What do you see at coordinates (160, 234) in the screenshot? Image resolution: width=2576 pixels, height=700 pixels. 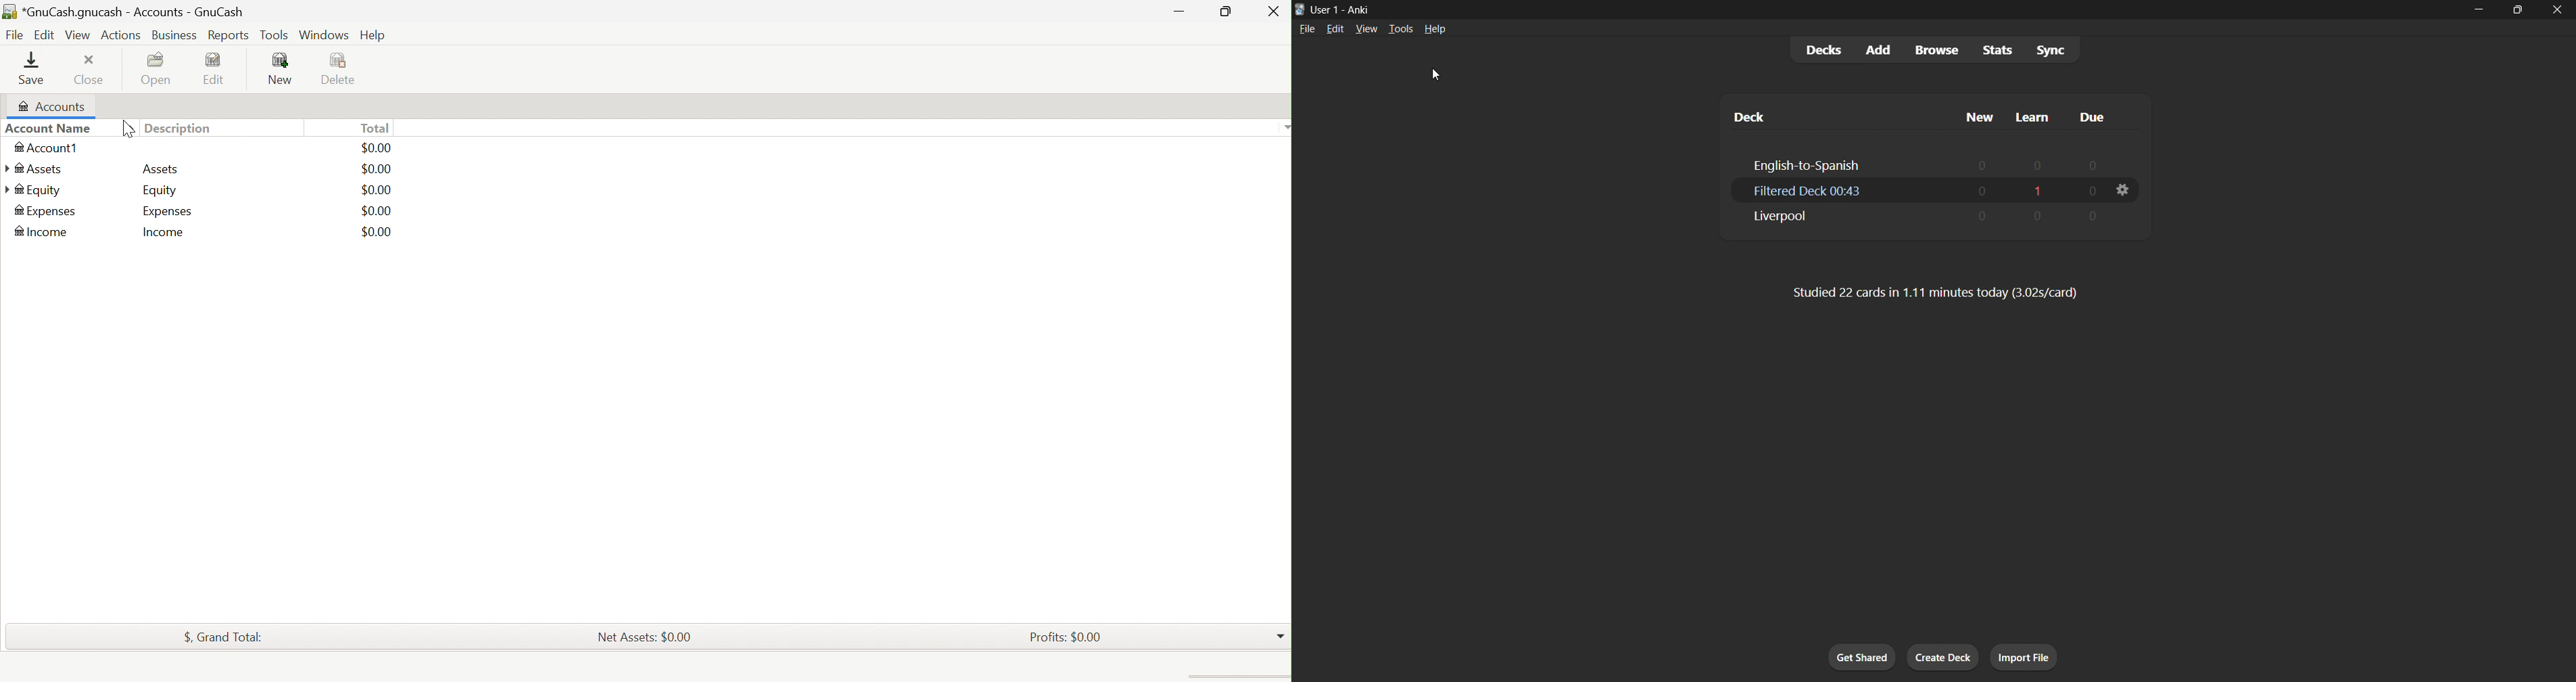 I see `Income` at bounding box center [160, 234].